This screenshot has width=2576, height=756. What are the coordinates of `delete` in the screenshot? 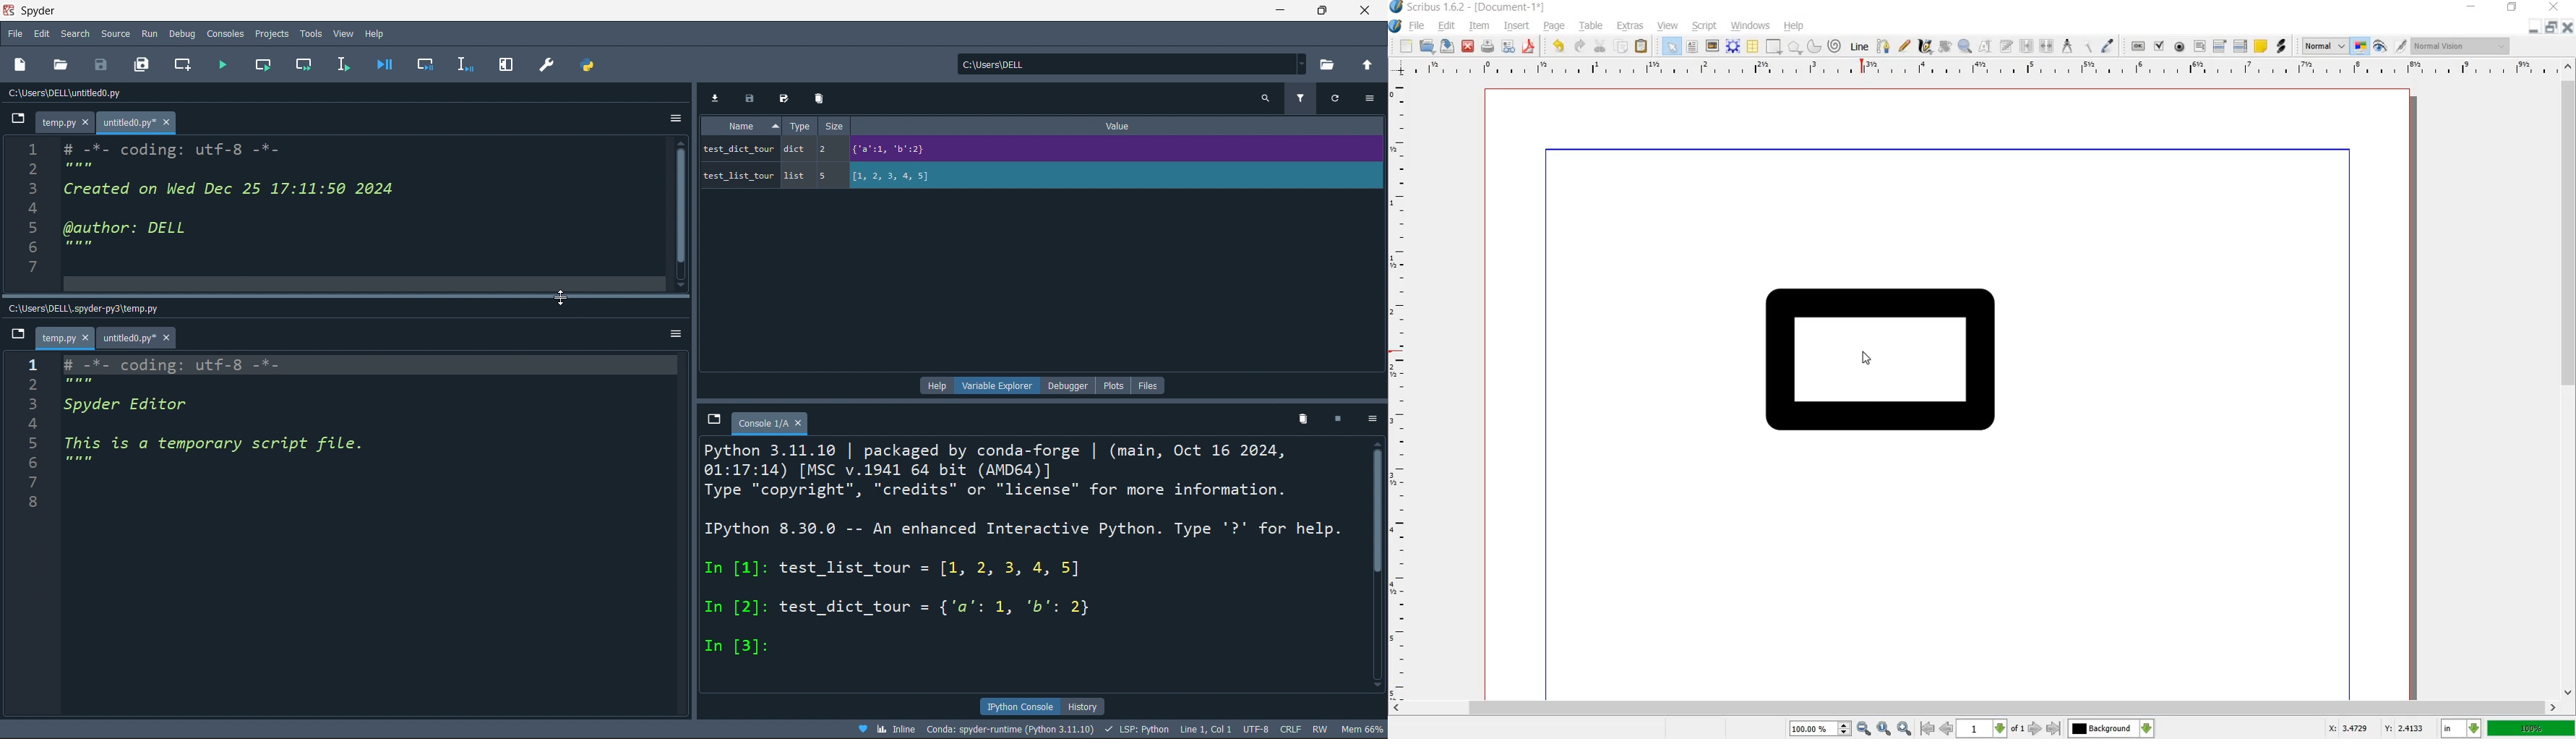 It's located at (1300, 420).